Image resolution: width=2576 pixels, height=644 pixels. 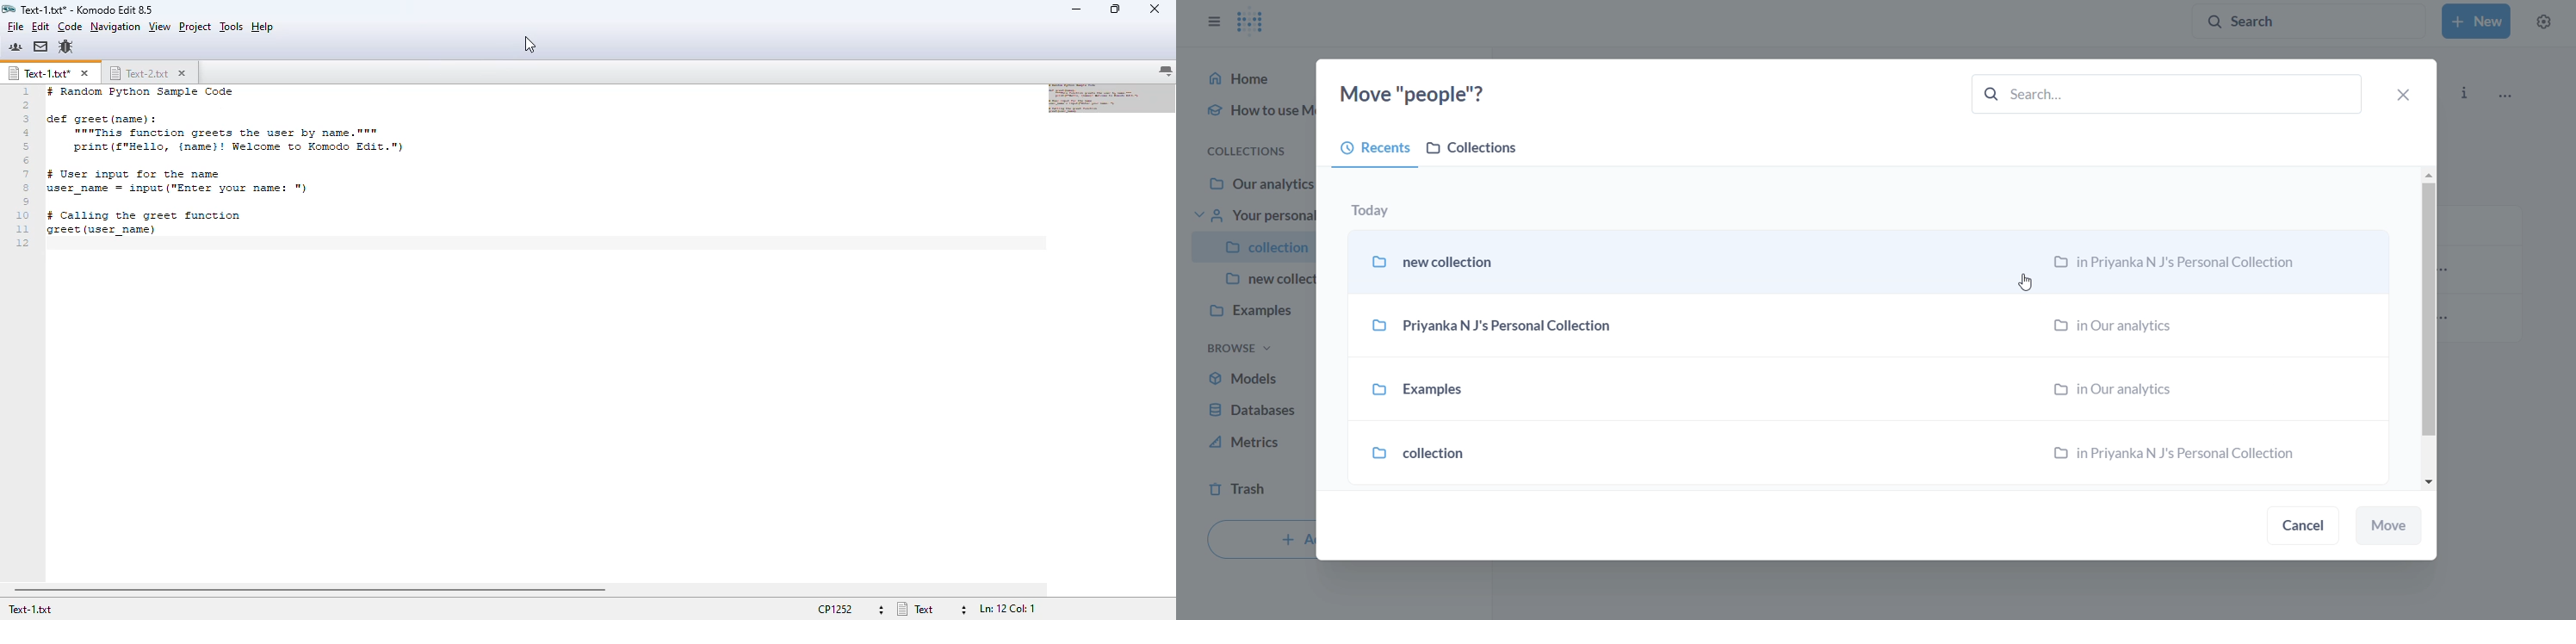 What do you see at coordinates (2028, 282) in the screenshot?
I see `Cursor` at bounding box center [2028, 282].